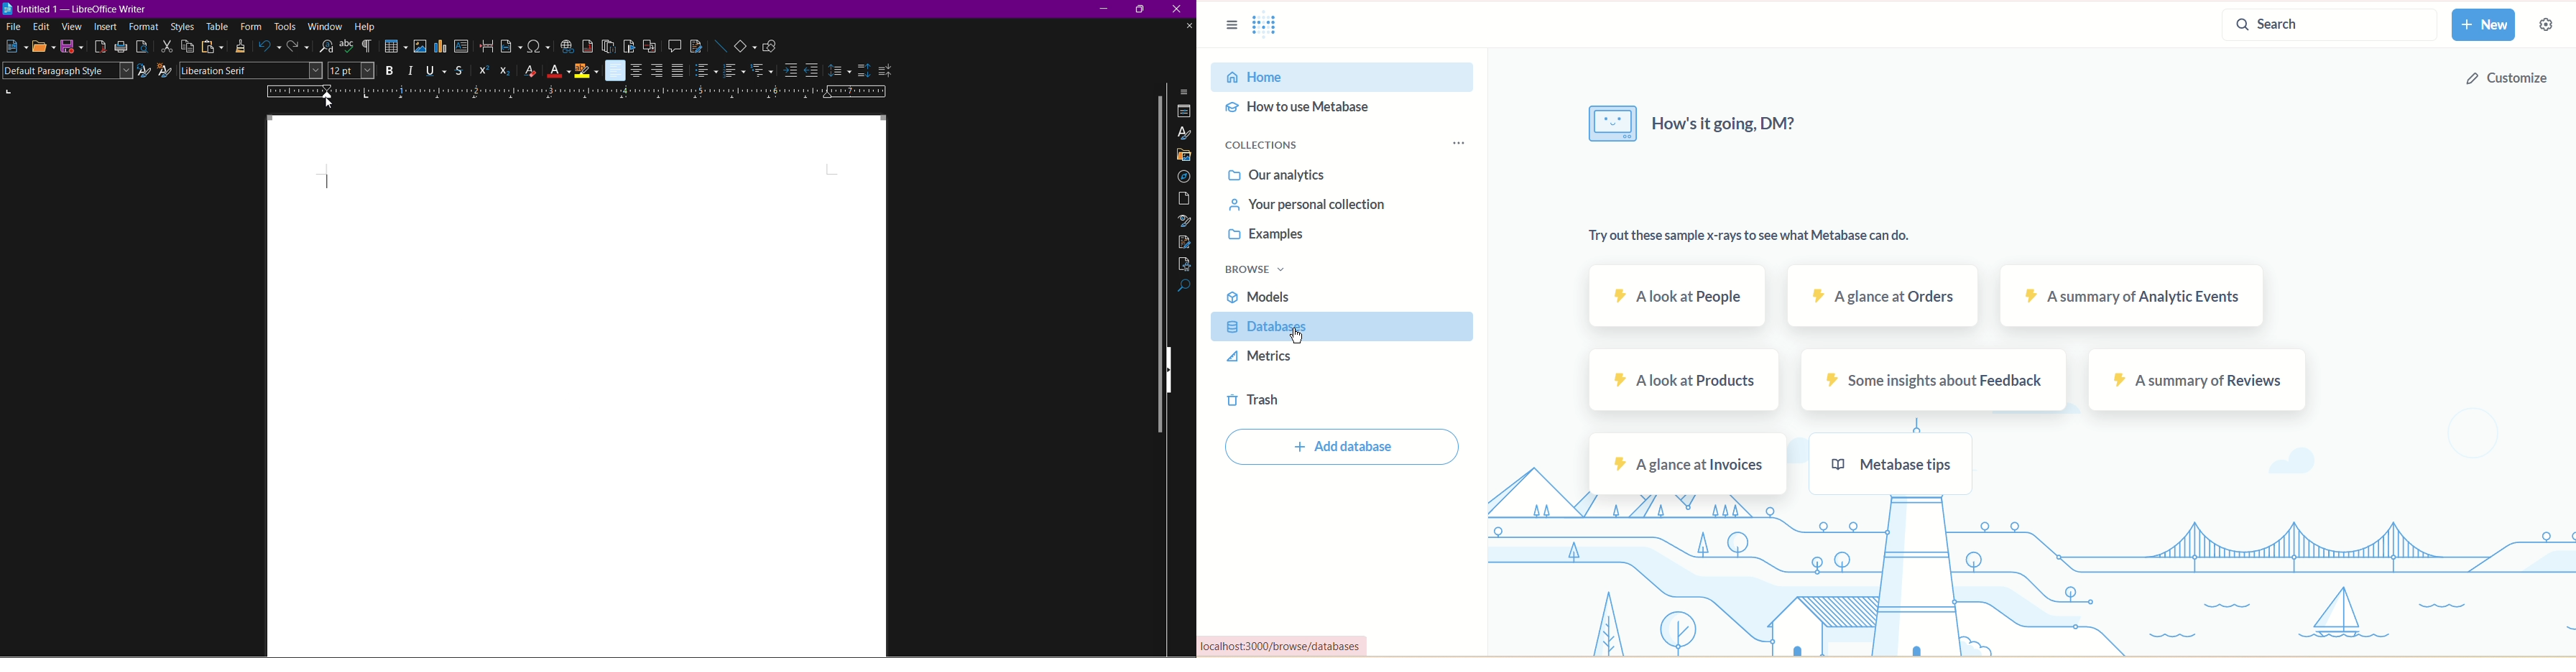  Describe the element at coordinates (696, 45) in the screenshot. I see `Show Track Changes Functions` at that location.